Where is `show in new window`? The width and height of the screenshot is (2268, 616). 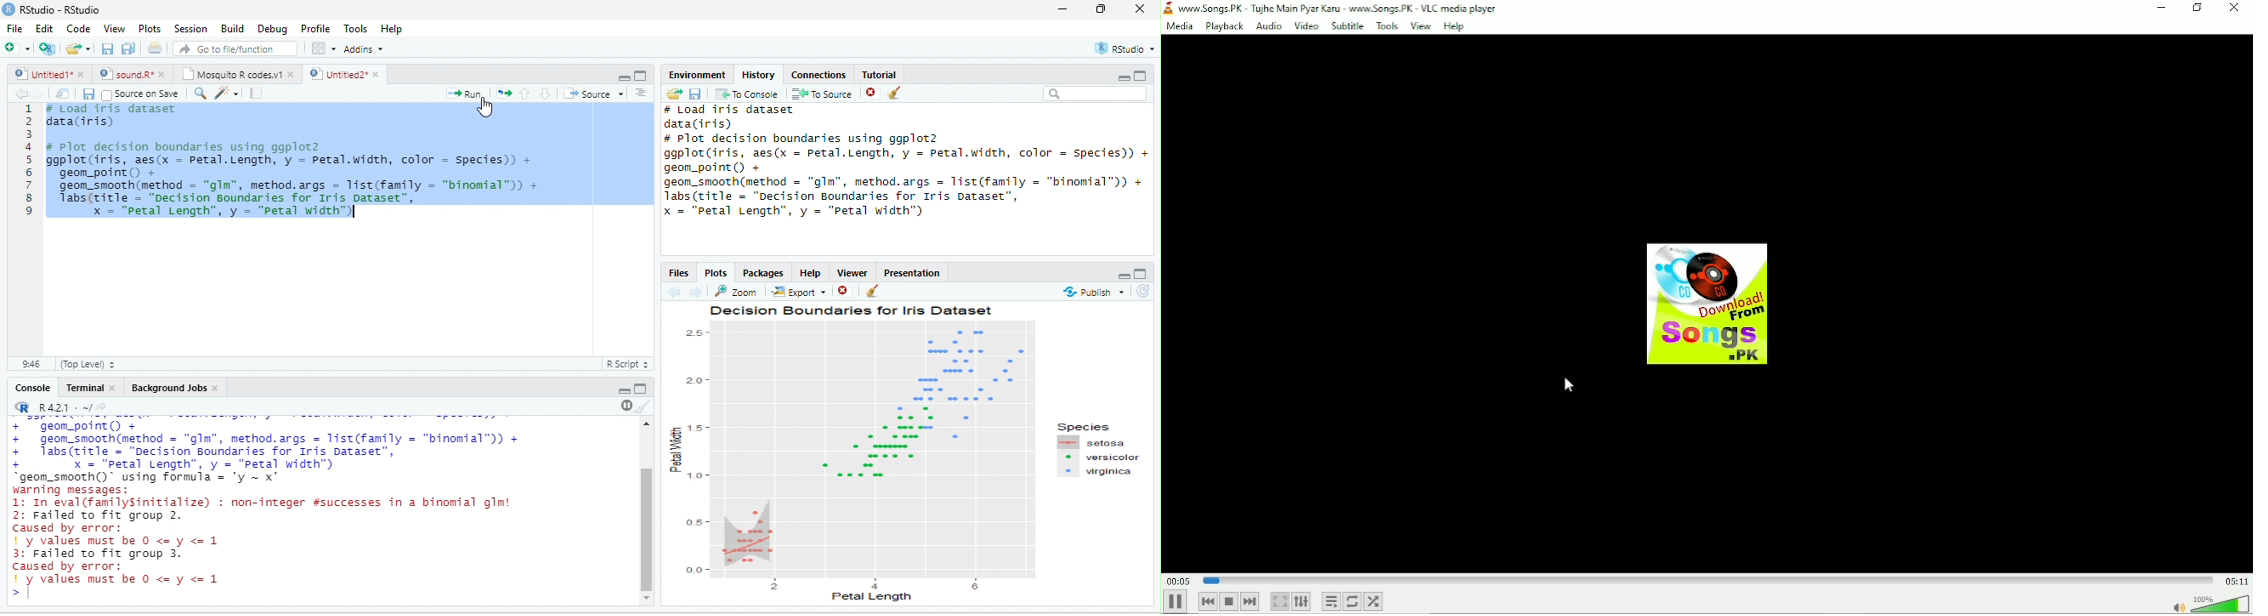 show in new window is located at coordinates (64, 94).